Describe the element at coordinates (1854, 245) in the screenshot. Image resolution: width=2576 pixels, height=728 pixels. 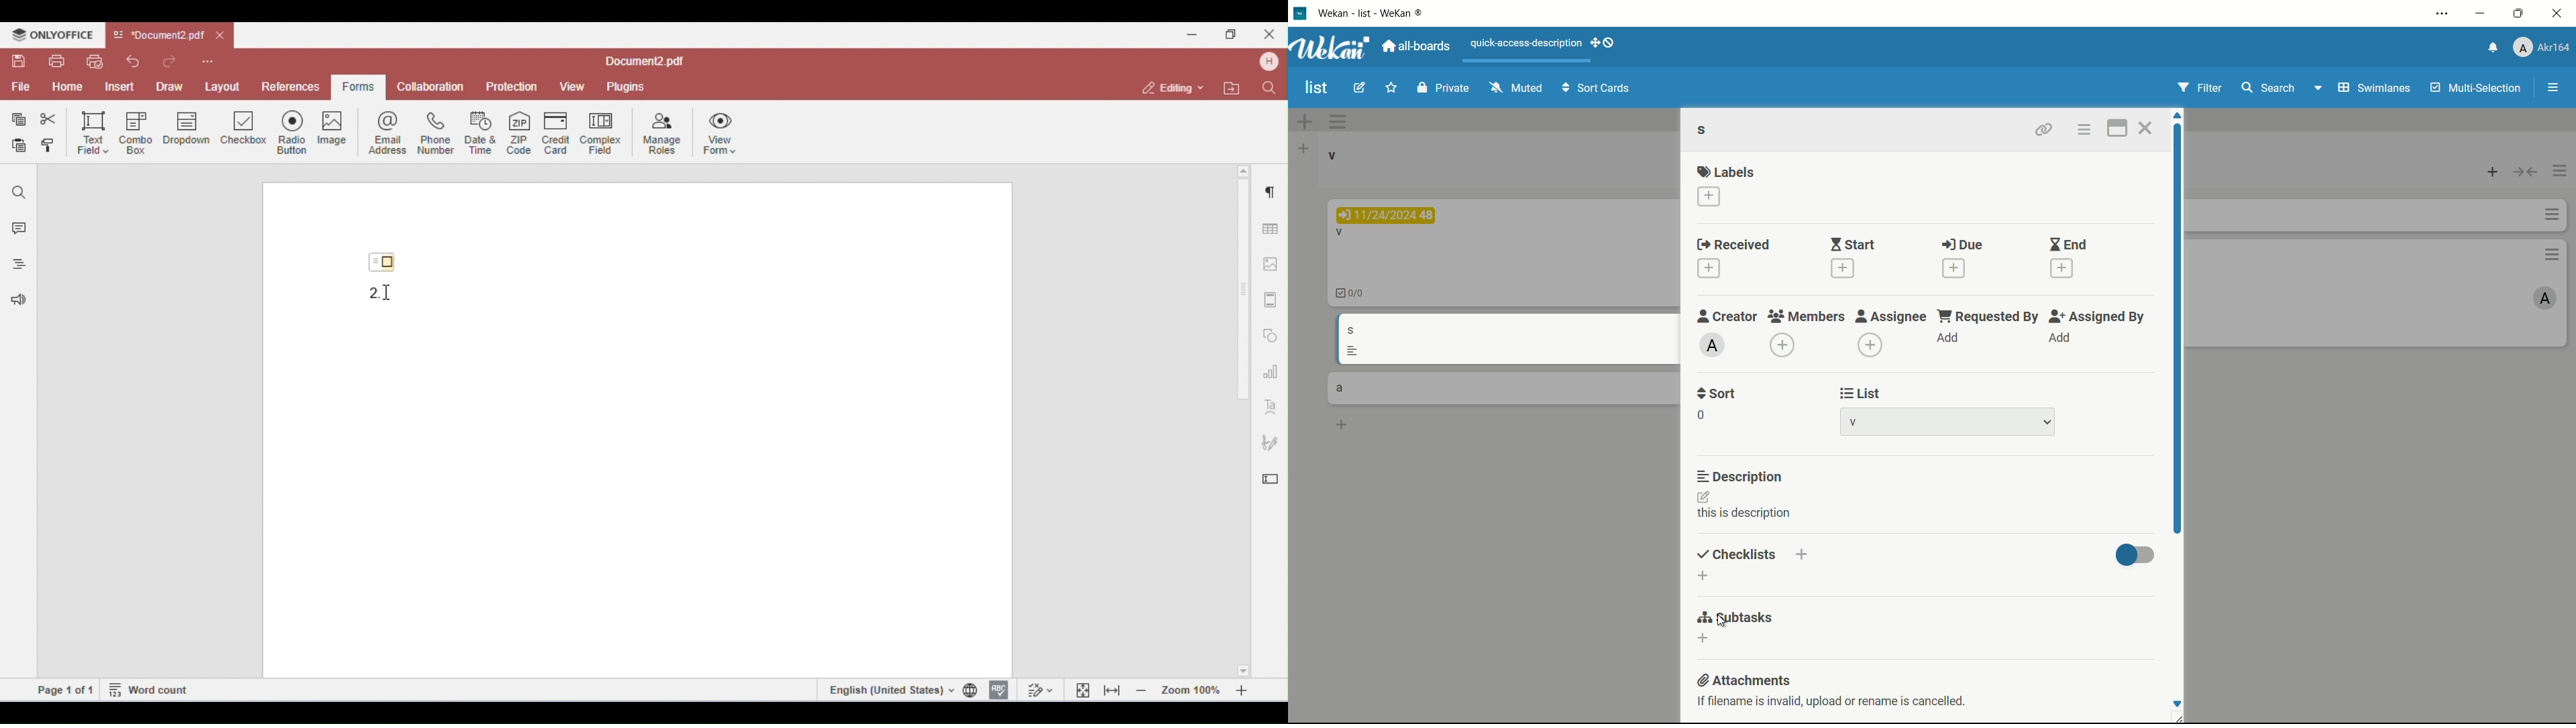
I see `start` at that location.